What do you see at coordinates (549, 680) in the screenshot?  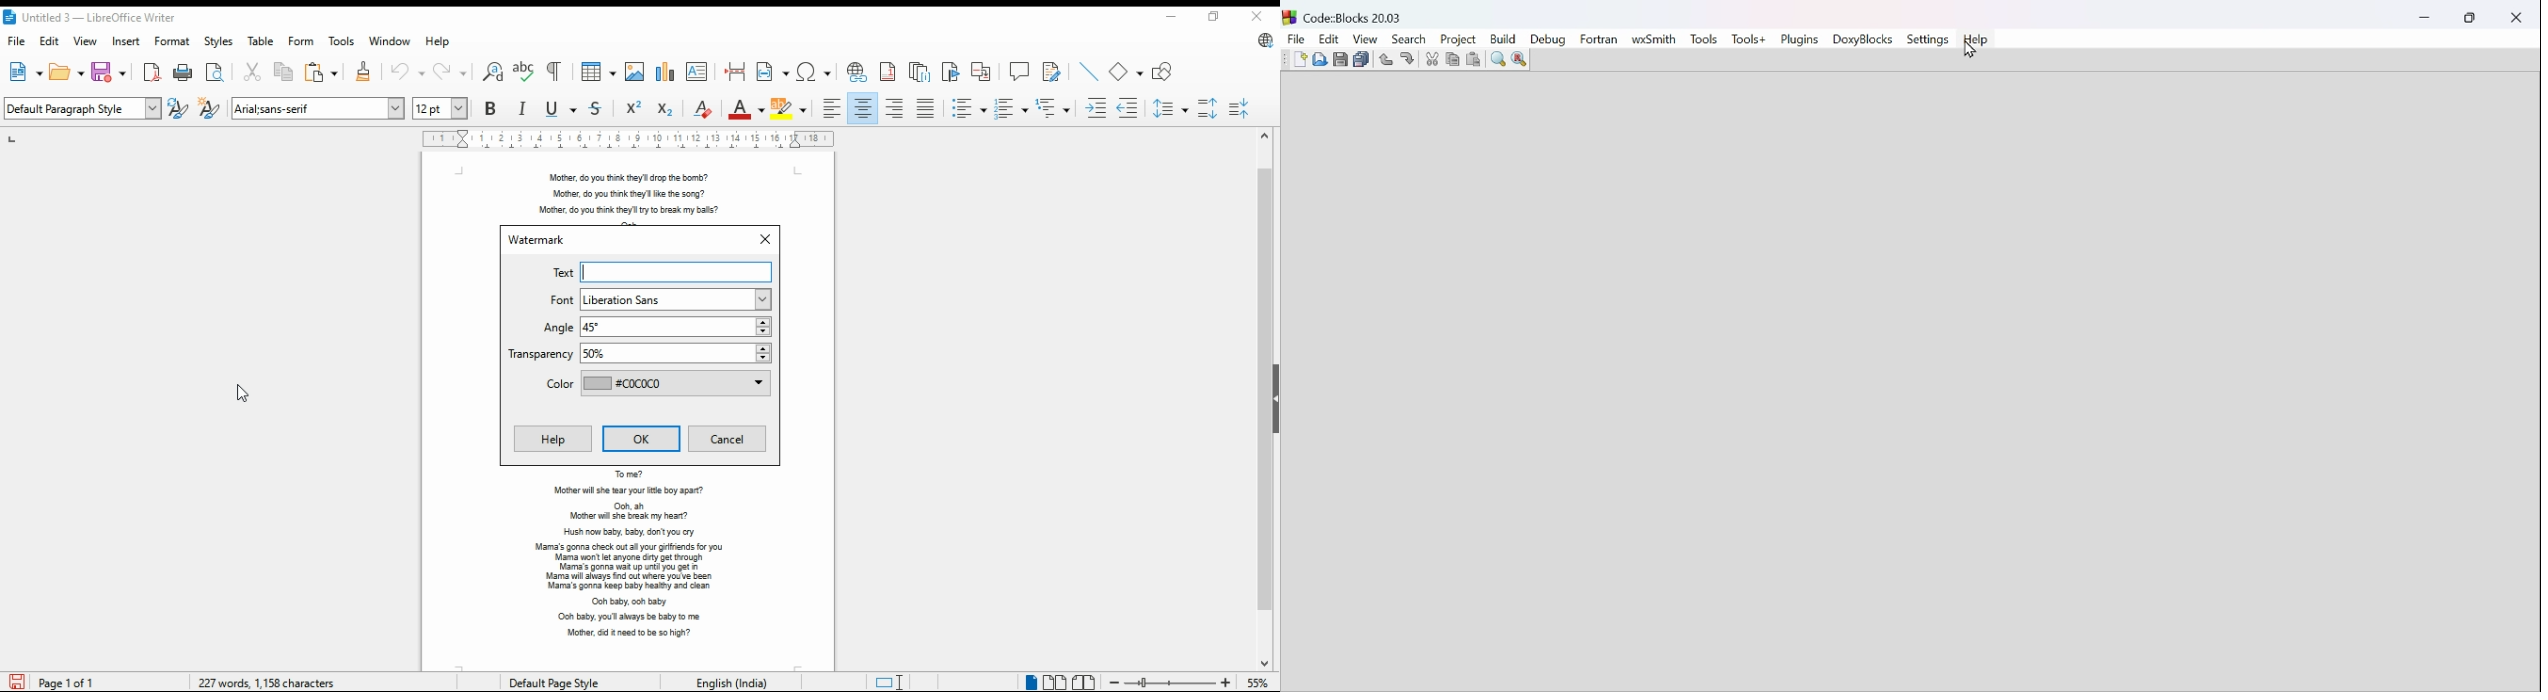 I see `page style` at bounding box center [549, 680].